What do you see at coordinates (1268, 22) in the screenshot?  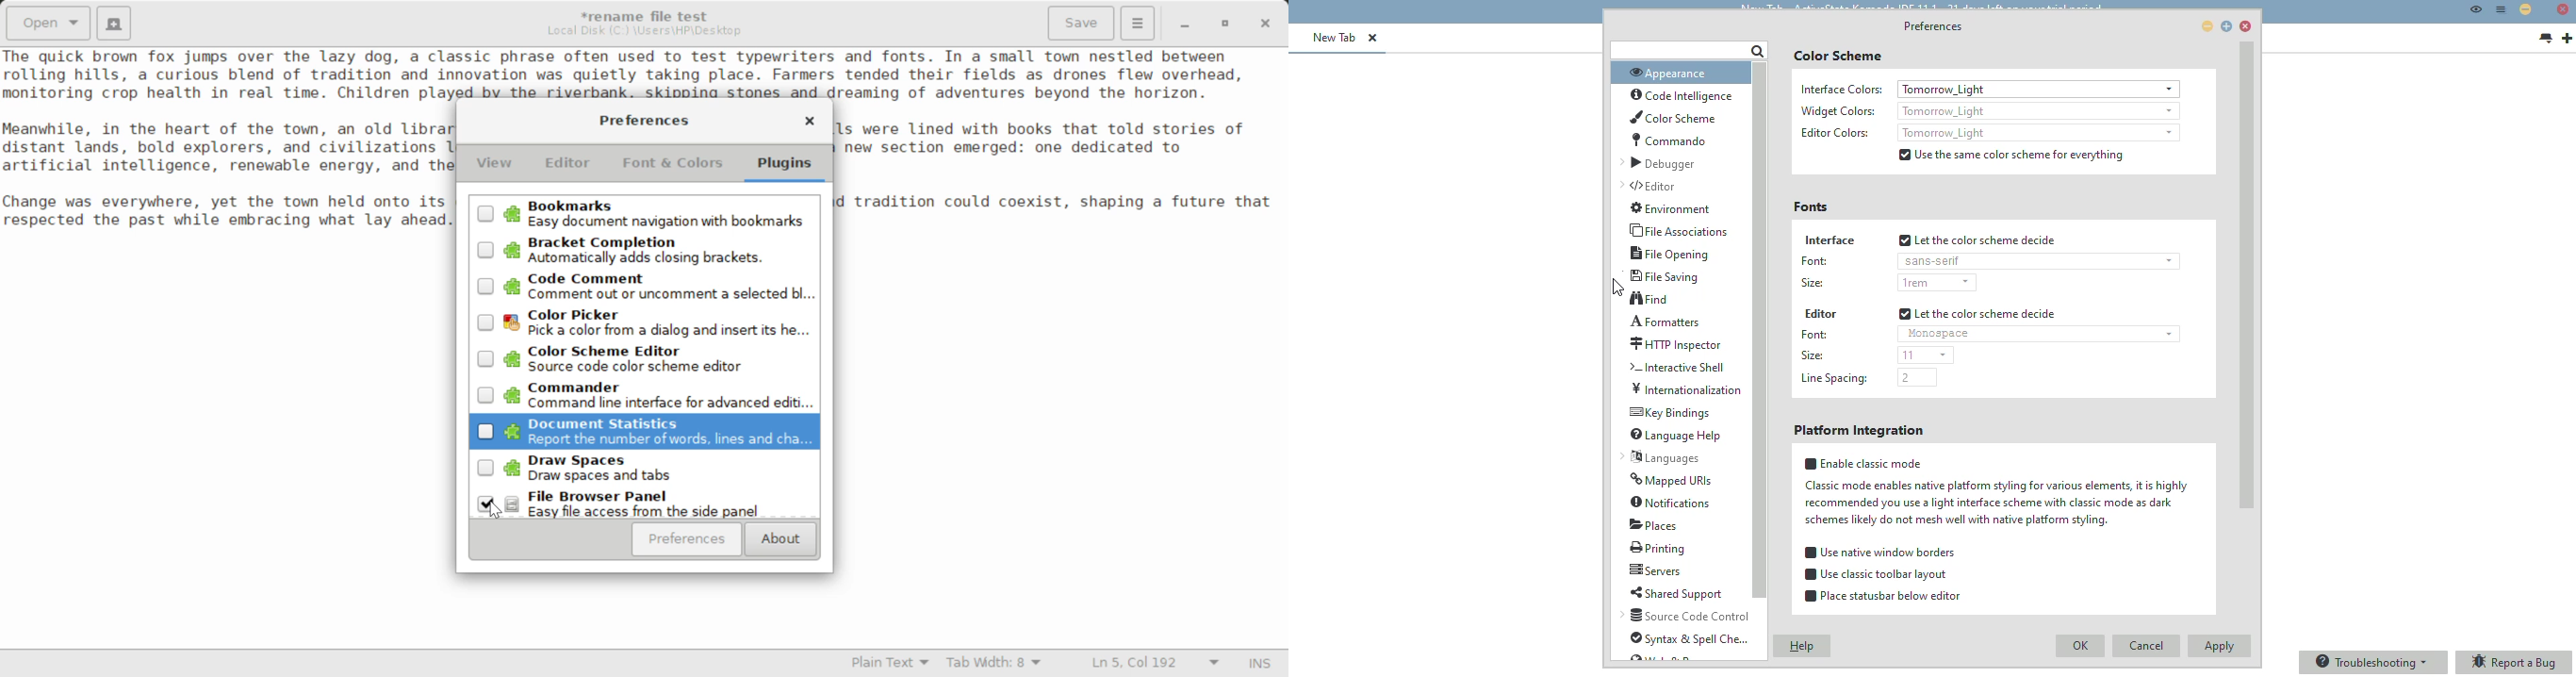 I see `Close Window` at bounding box center [1268, 22].